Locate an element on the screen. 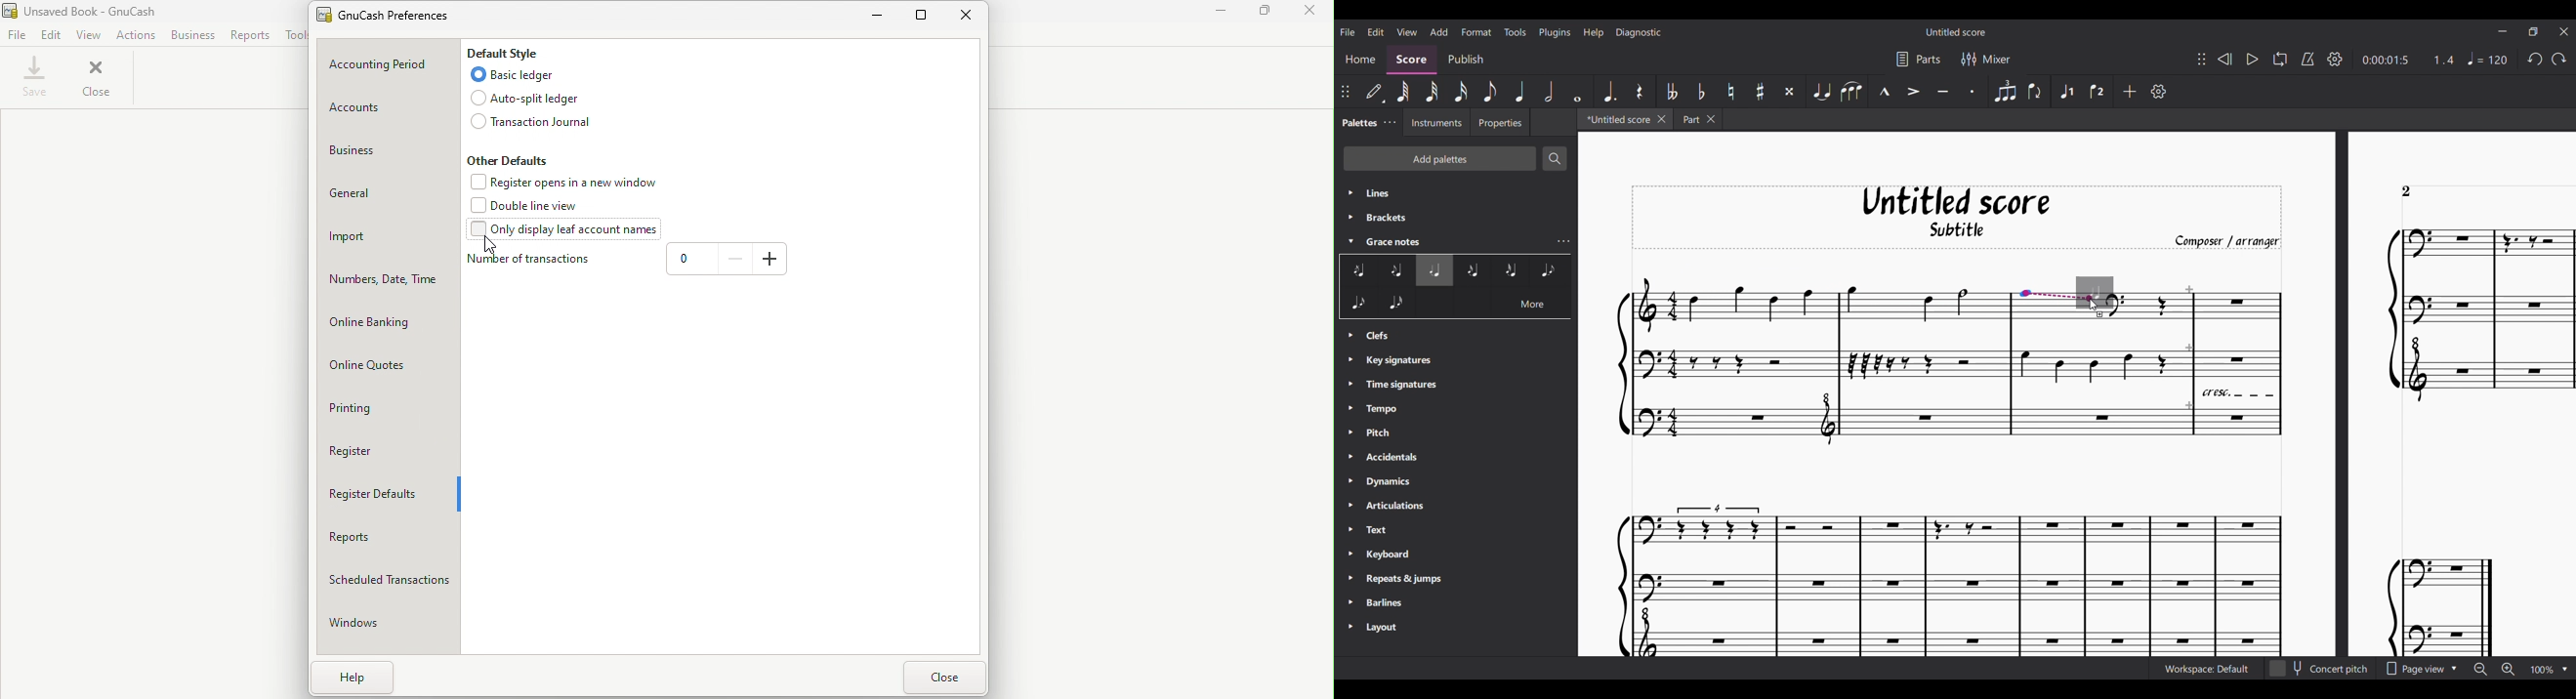 This screenshot has height=700, width=2576. Plugins menu is located at coordinates (1555, 32).